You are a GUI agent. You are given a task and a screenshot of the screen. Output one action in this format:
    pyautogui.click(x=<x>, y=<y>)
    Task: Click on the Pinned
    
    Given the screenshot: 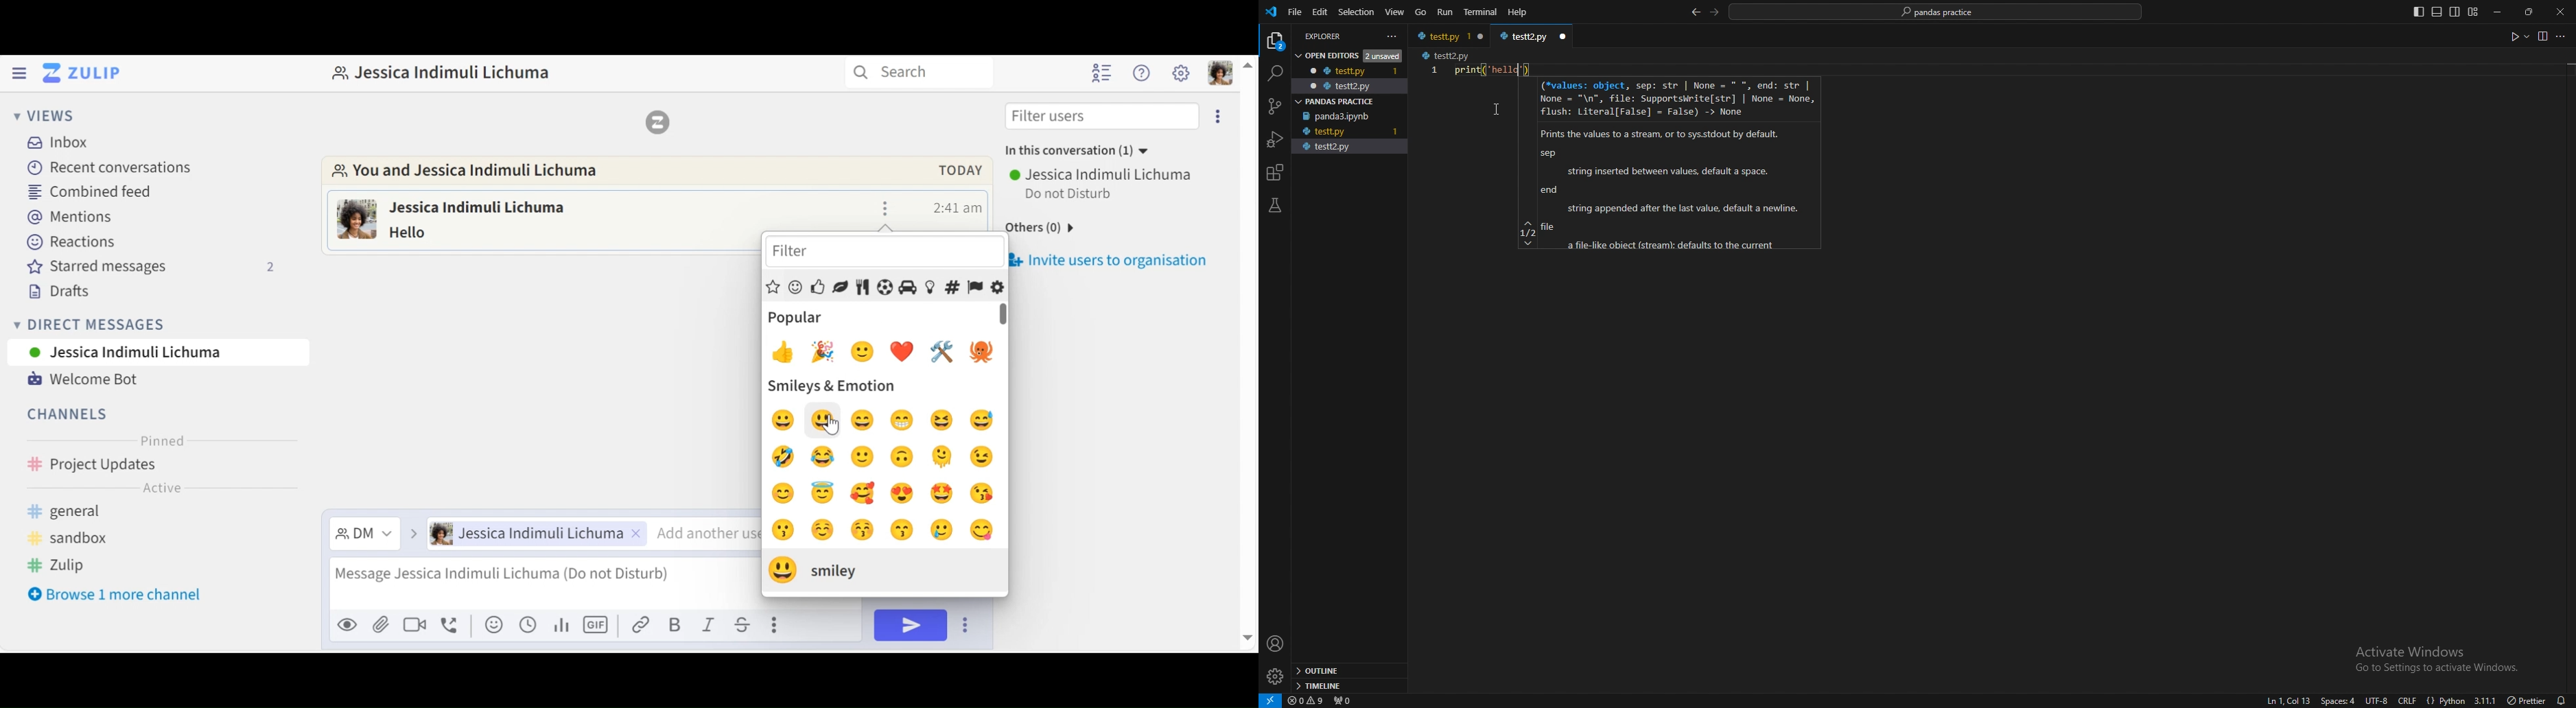 What is the action you would take?
    pyautogui.click(x=160, y=441)
    